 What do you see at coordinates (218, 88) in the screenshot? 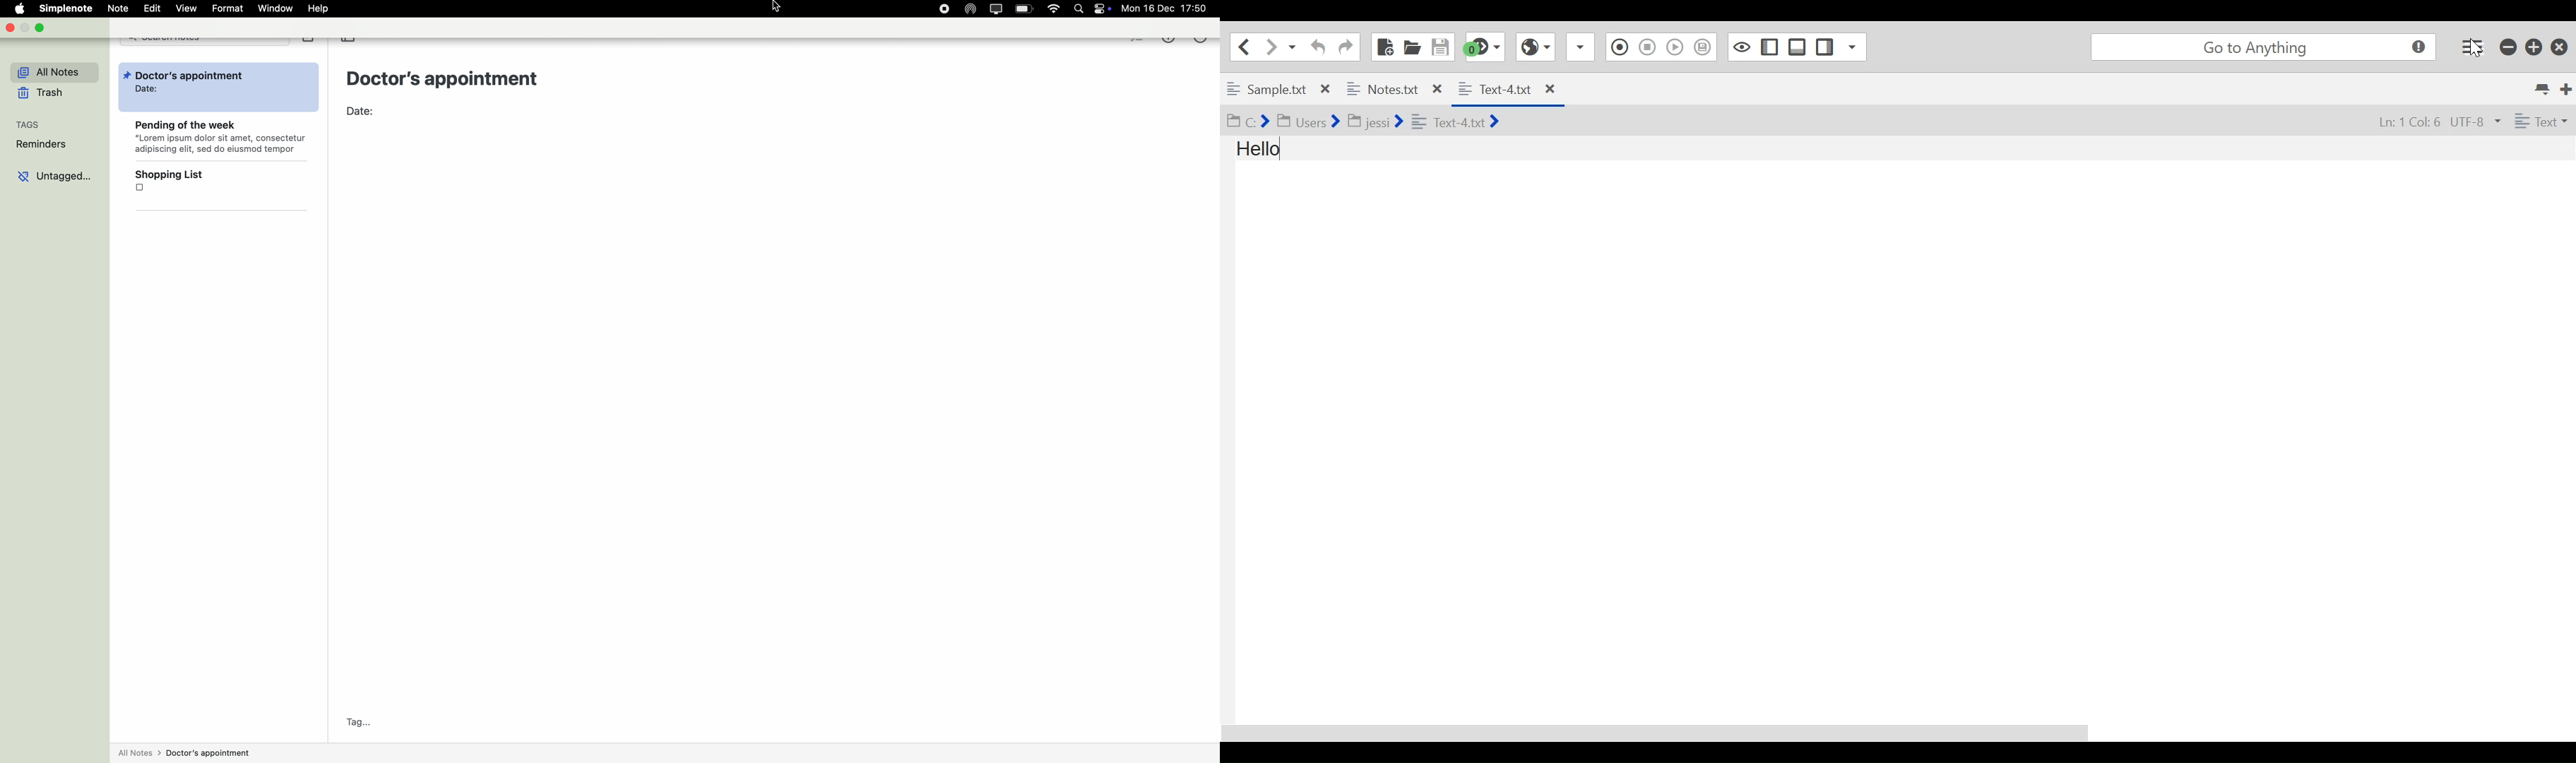
I see `doctor's appointment pined to top` at bounding box center [218, 88].